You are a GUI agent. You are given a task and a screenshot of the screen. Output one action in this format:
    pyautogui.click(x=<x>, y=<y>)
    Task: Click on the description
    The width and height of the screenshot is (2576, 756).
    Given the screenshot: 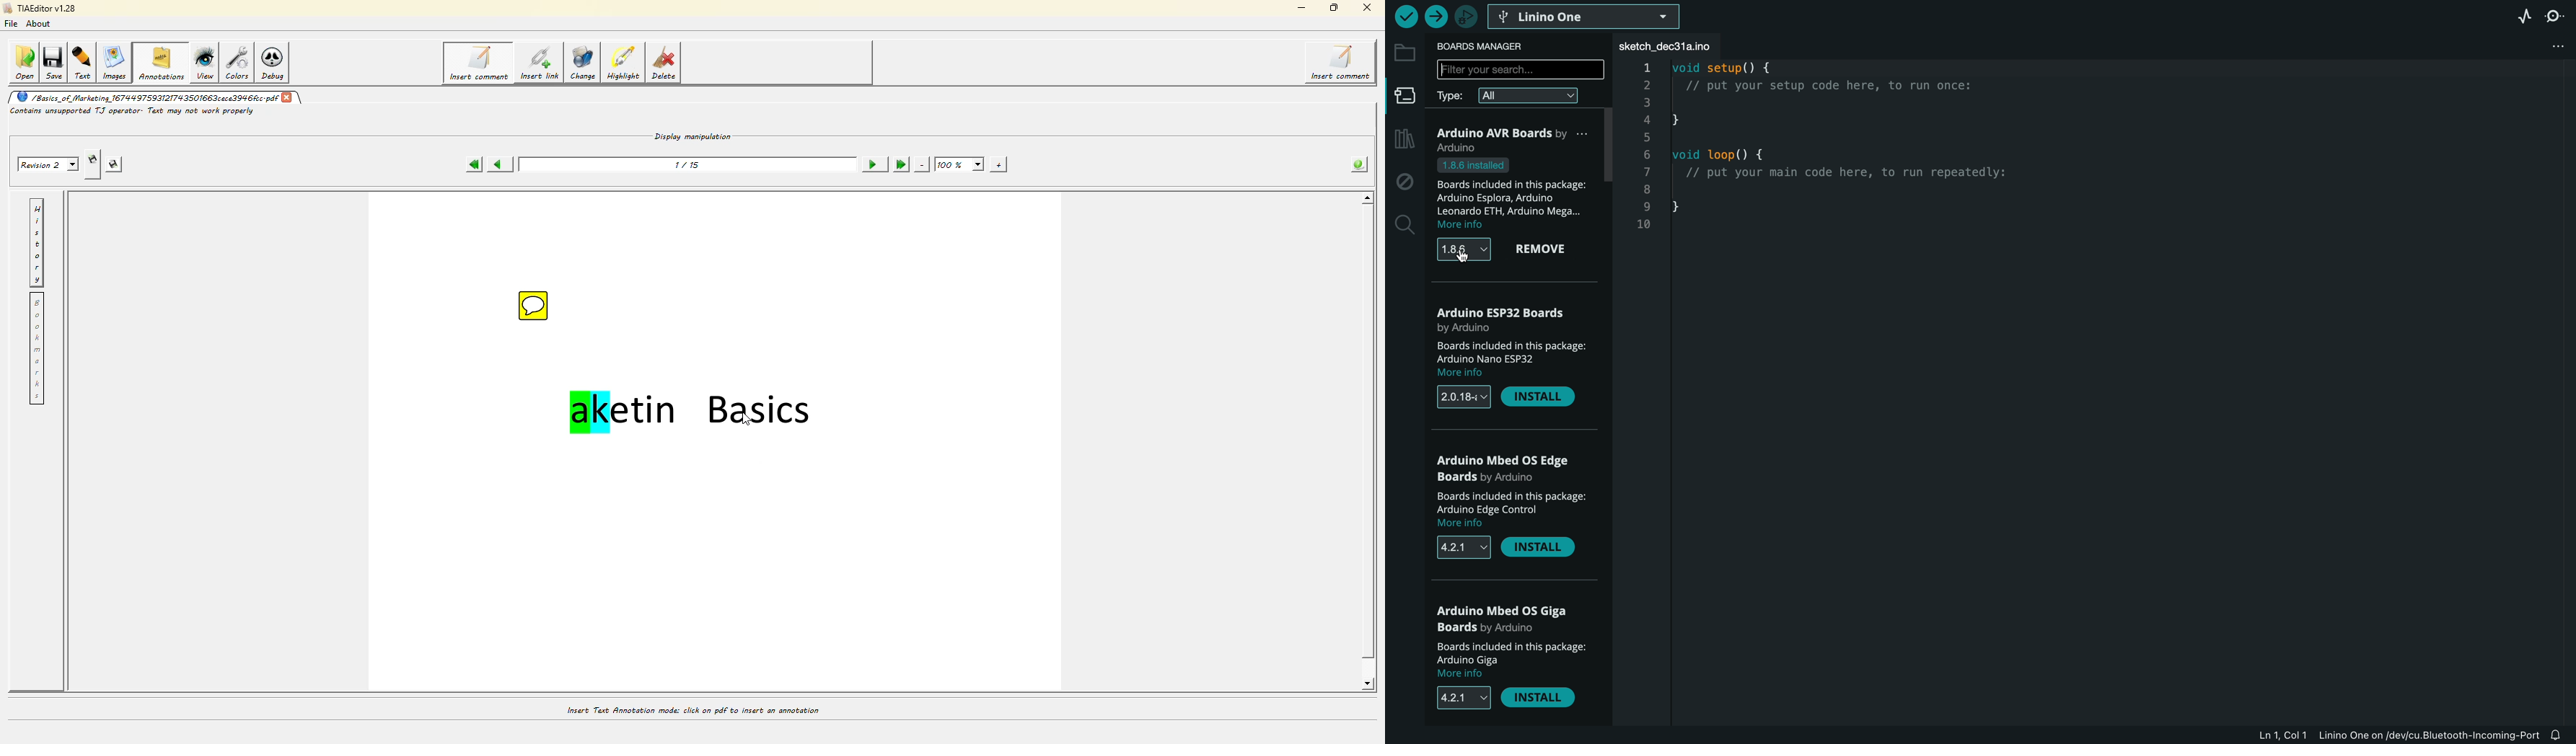 What is the action you would take?
    pyautogui.click(x=1514, y=511)
    